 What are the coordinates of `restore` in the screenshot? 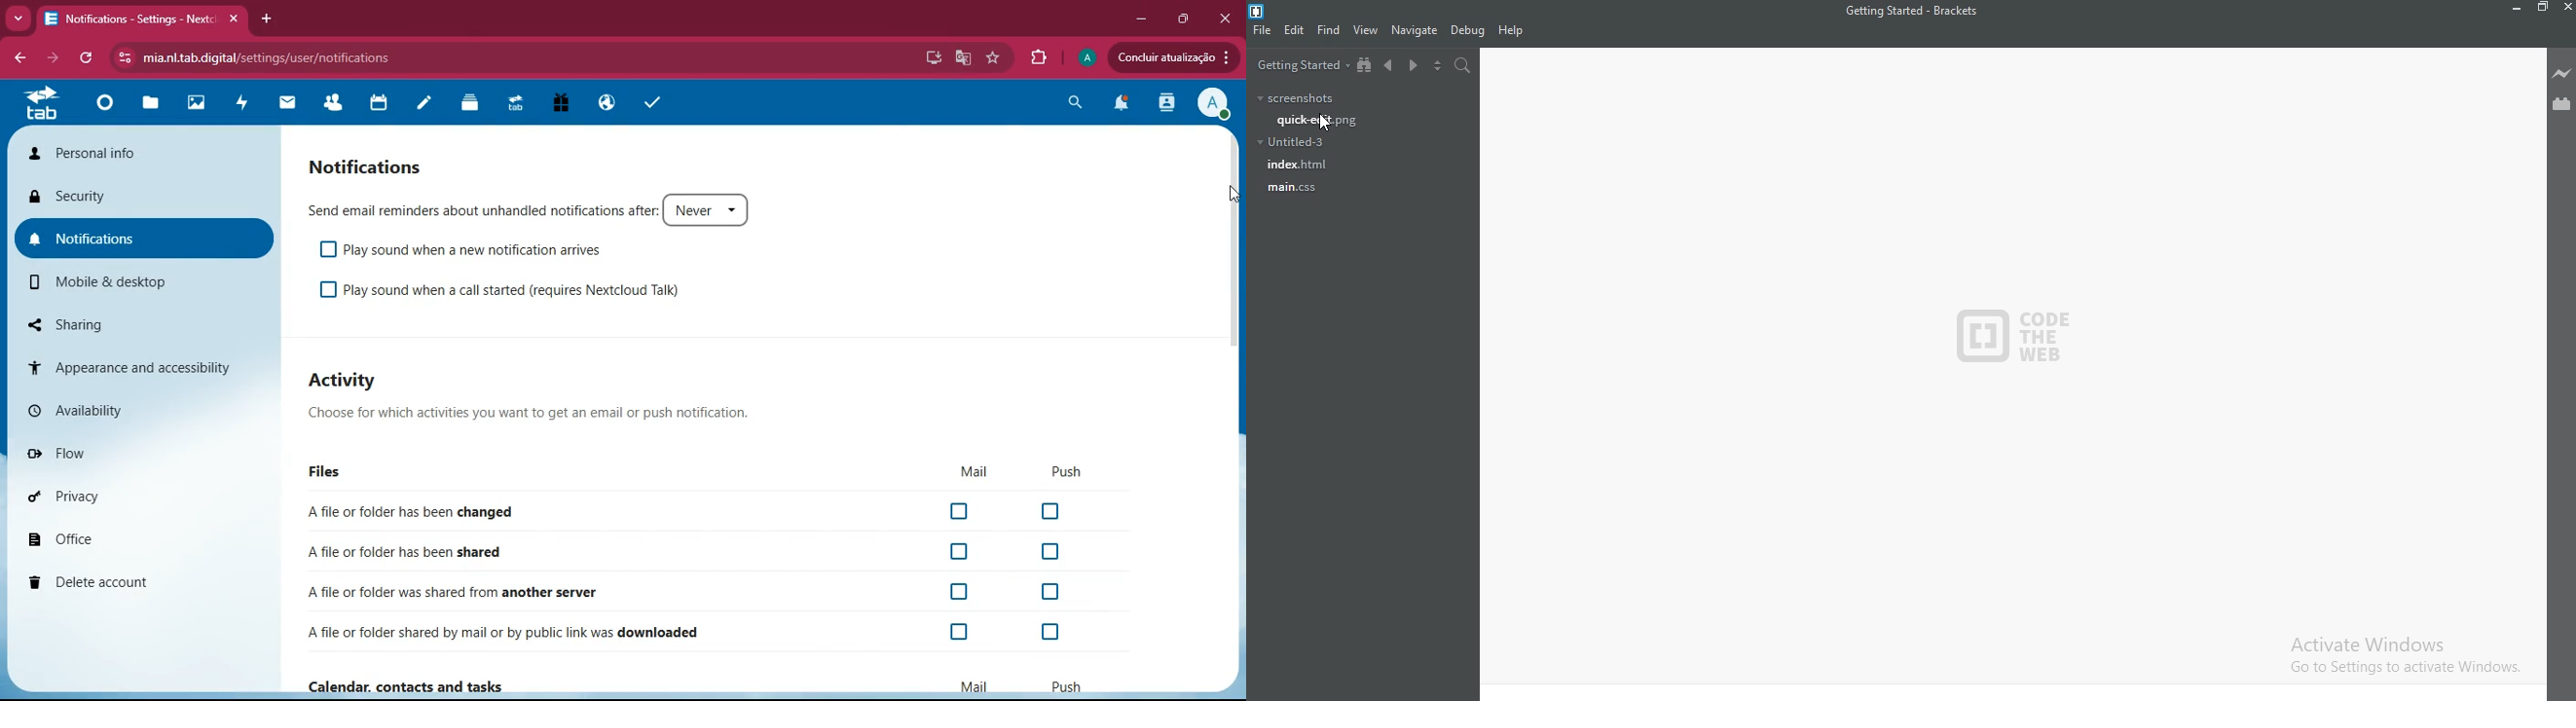 It's located at (2516, 9).